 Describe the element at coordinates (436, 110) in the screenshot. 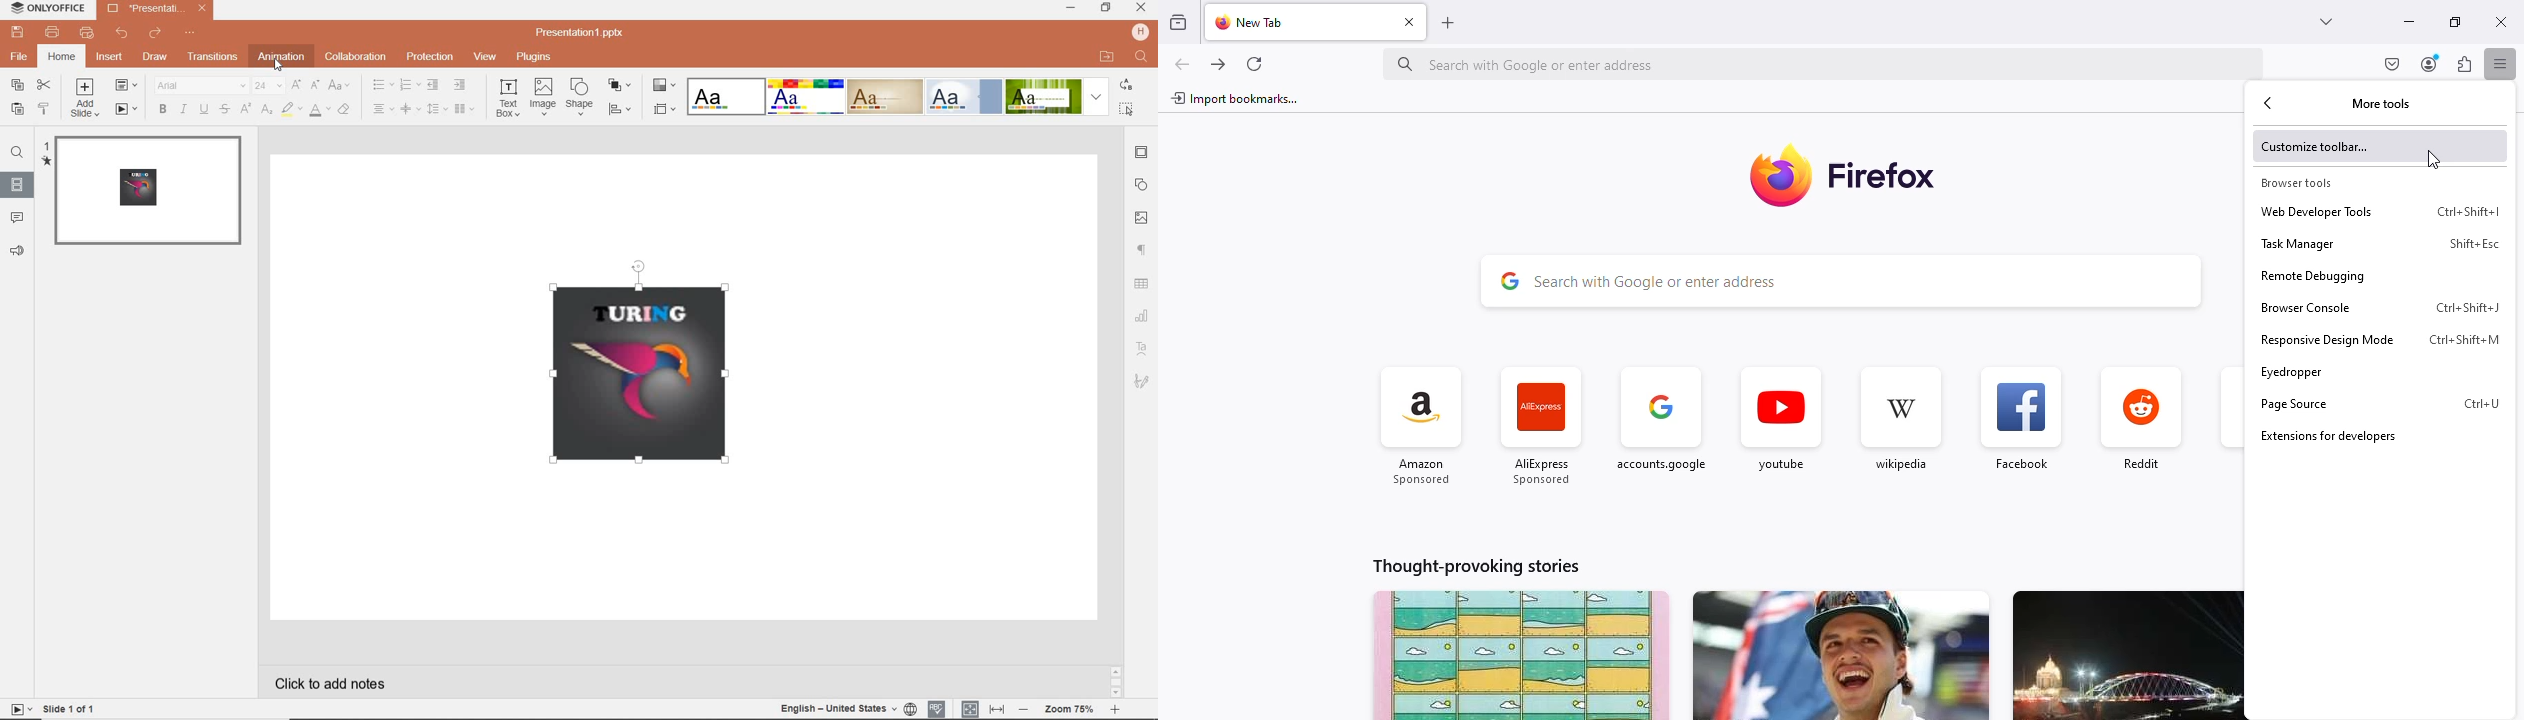

I see `line spacing` at that location.